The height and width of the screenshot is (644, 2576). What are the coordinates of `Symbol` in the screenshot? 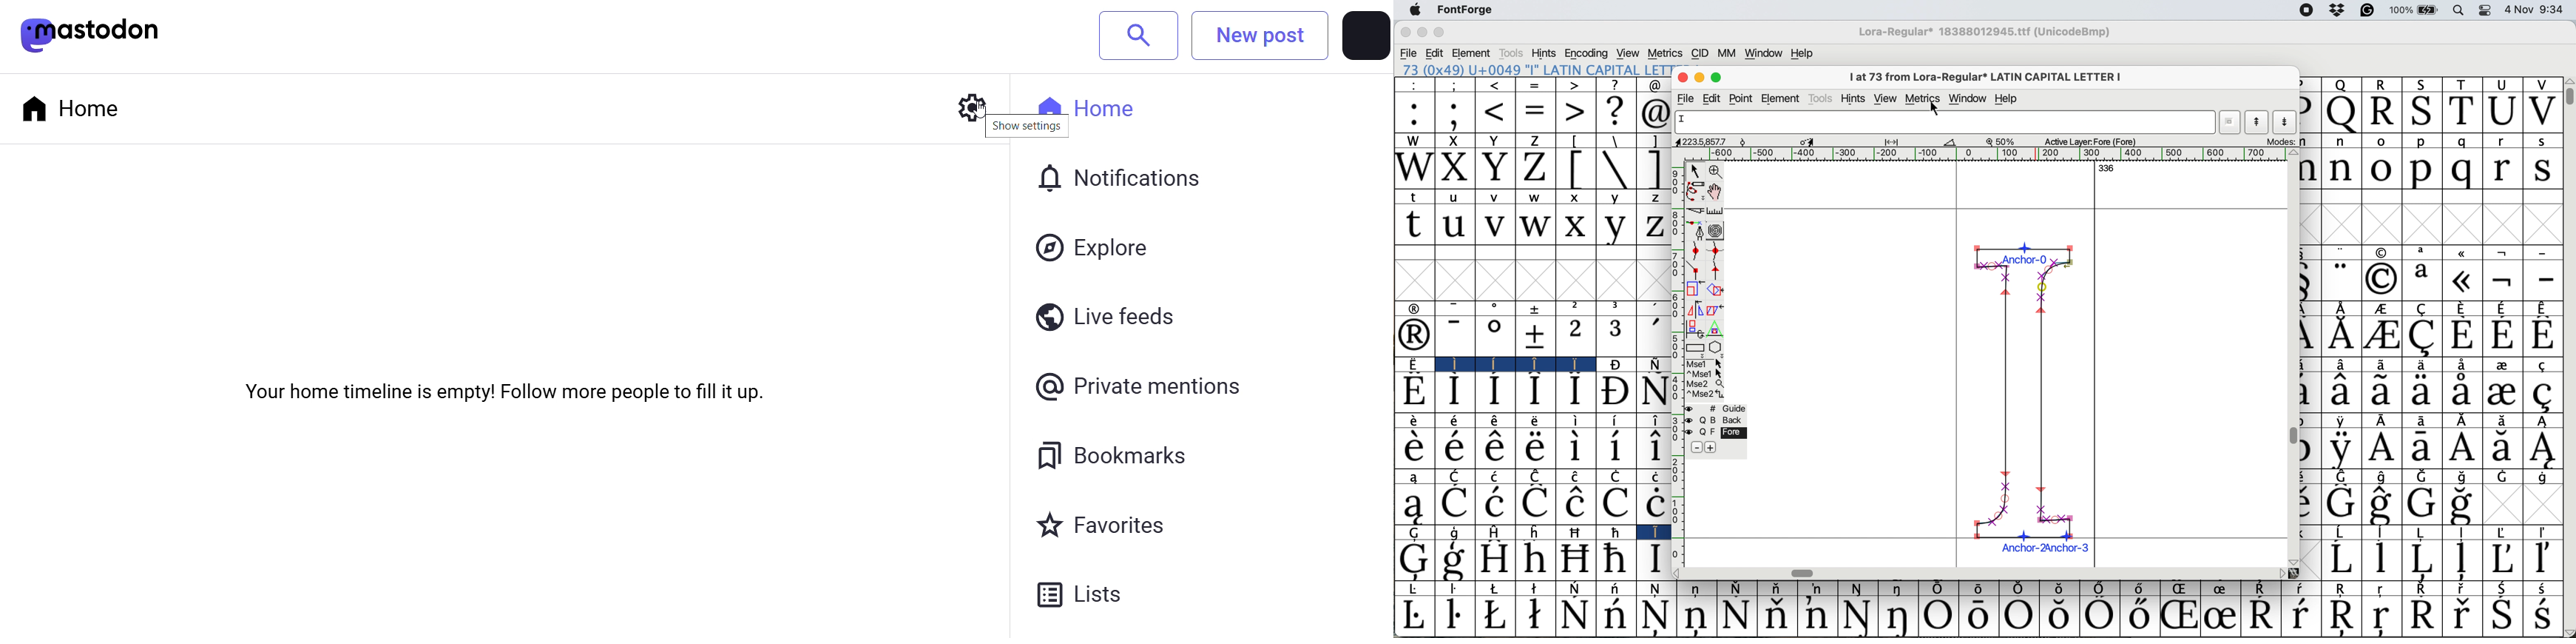 It's located at (1414, 420).